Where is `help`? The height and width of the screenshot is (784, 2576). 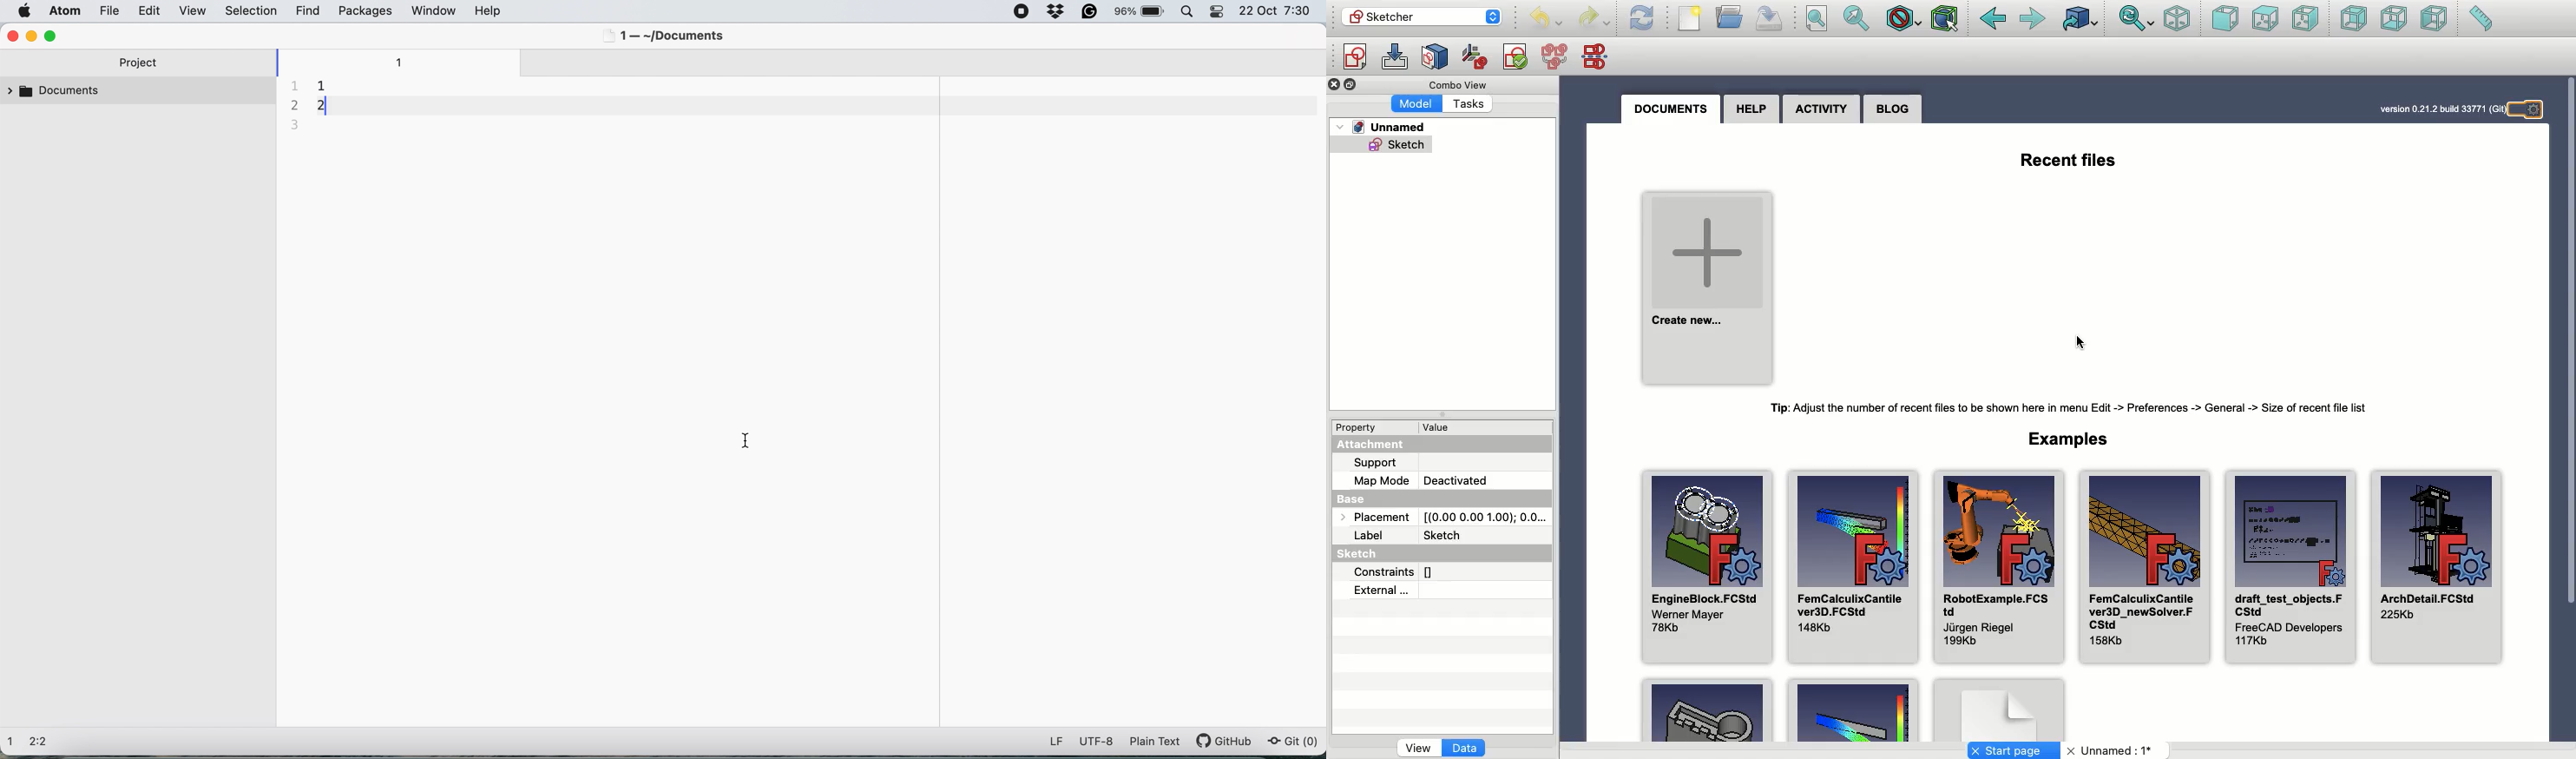
help is located at coordinates (490, 12).